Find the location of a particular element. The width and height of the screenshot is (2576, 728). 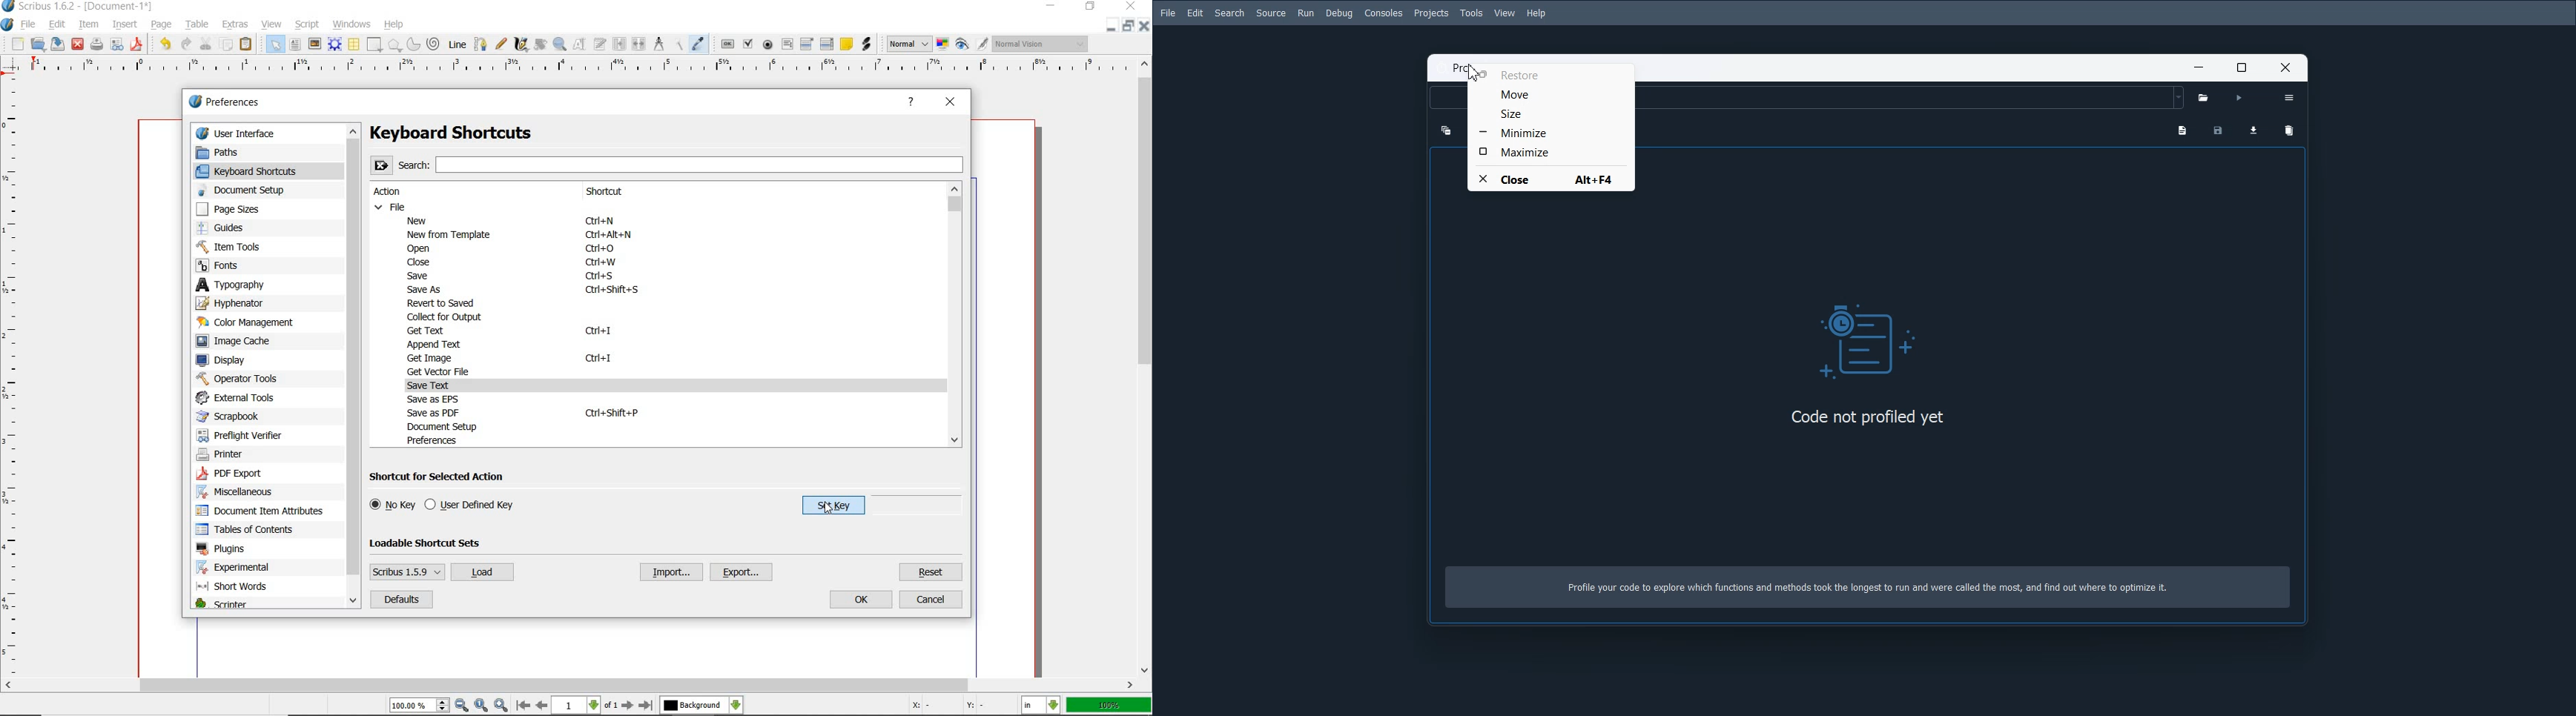

line is located at coordinates (456, 45).